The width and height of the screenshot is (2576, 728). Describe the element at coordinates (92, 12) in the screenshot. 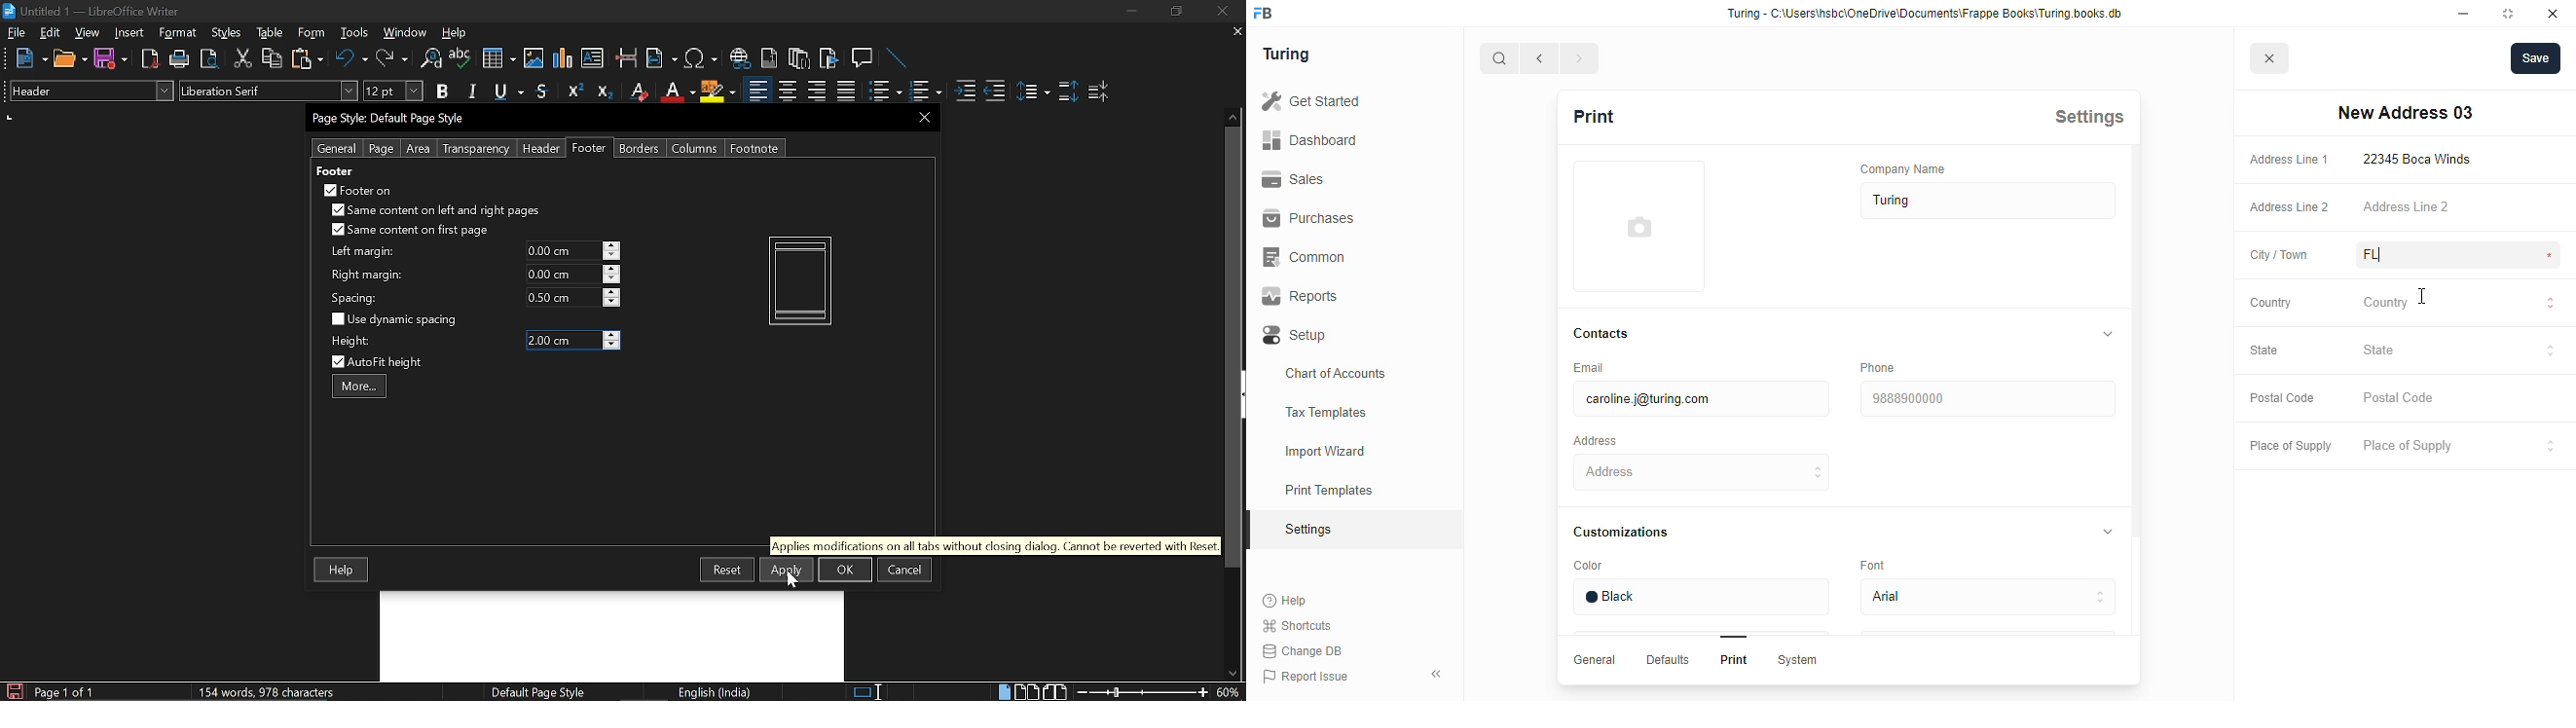

I see `Current window` at that location.